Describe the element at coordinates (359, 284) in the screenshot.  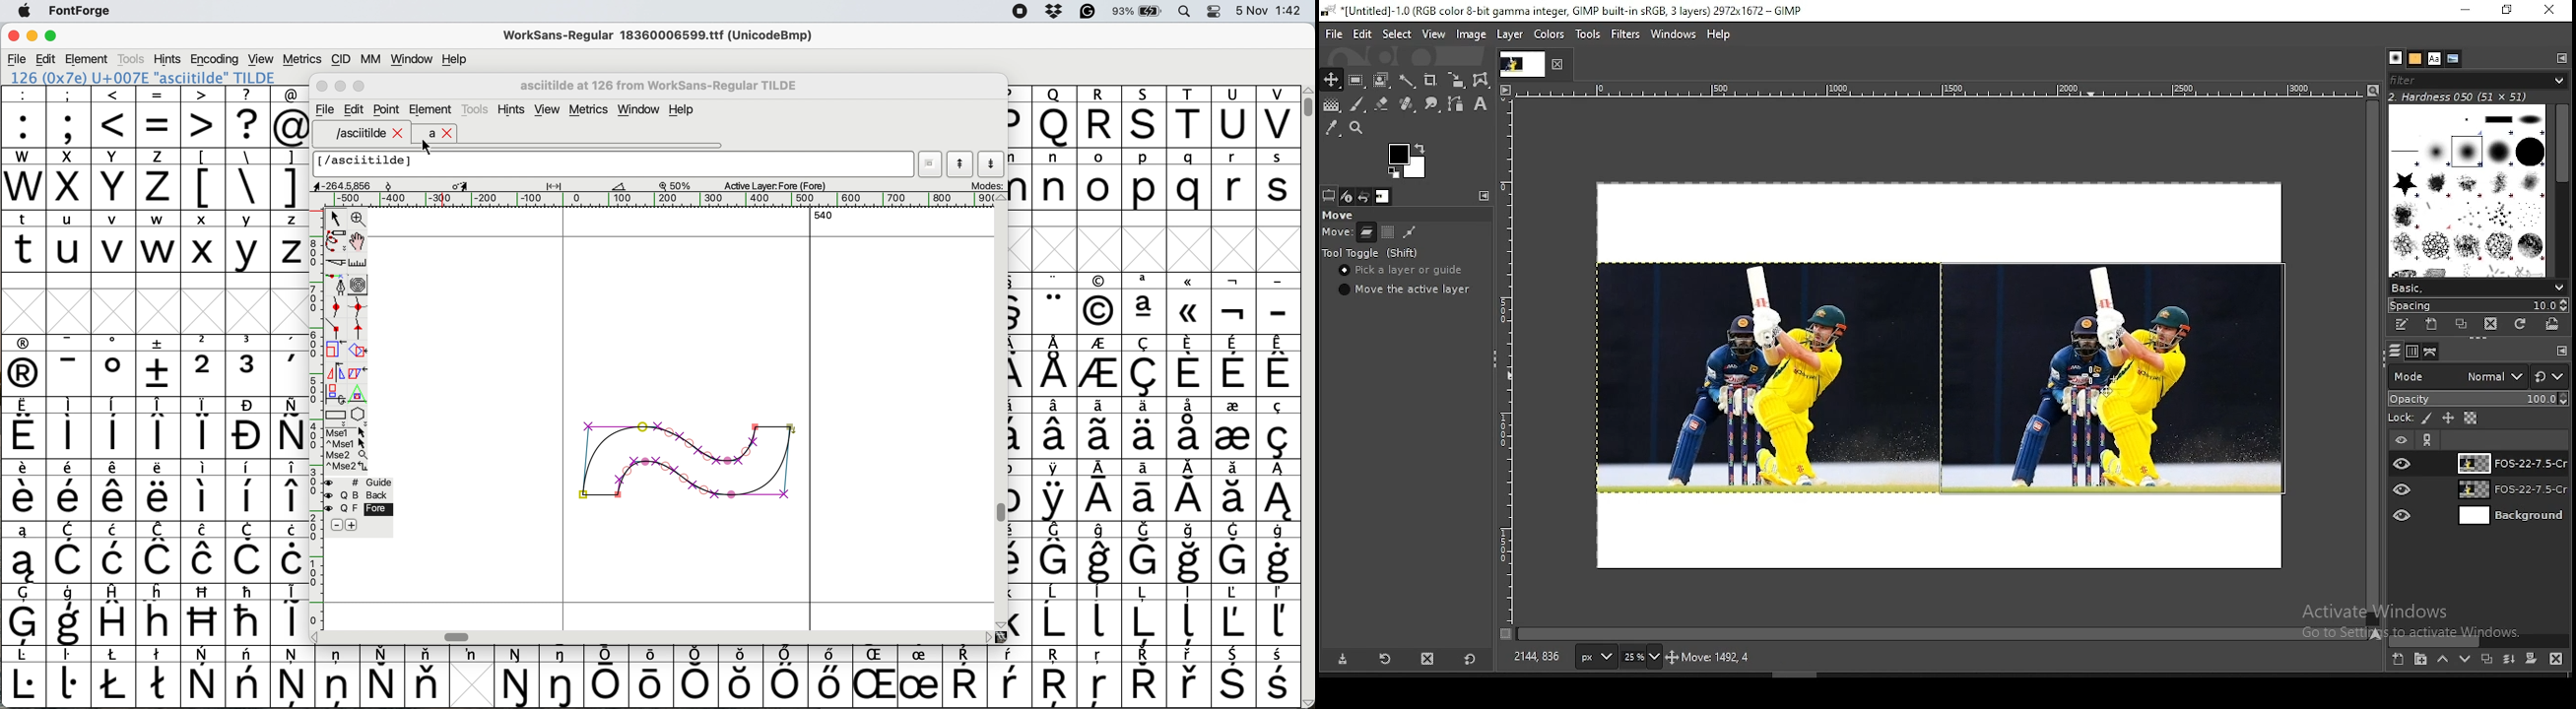
I see `change whether spiro is active or not` at that location.